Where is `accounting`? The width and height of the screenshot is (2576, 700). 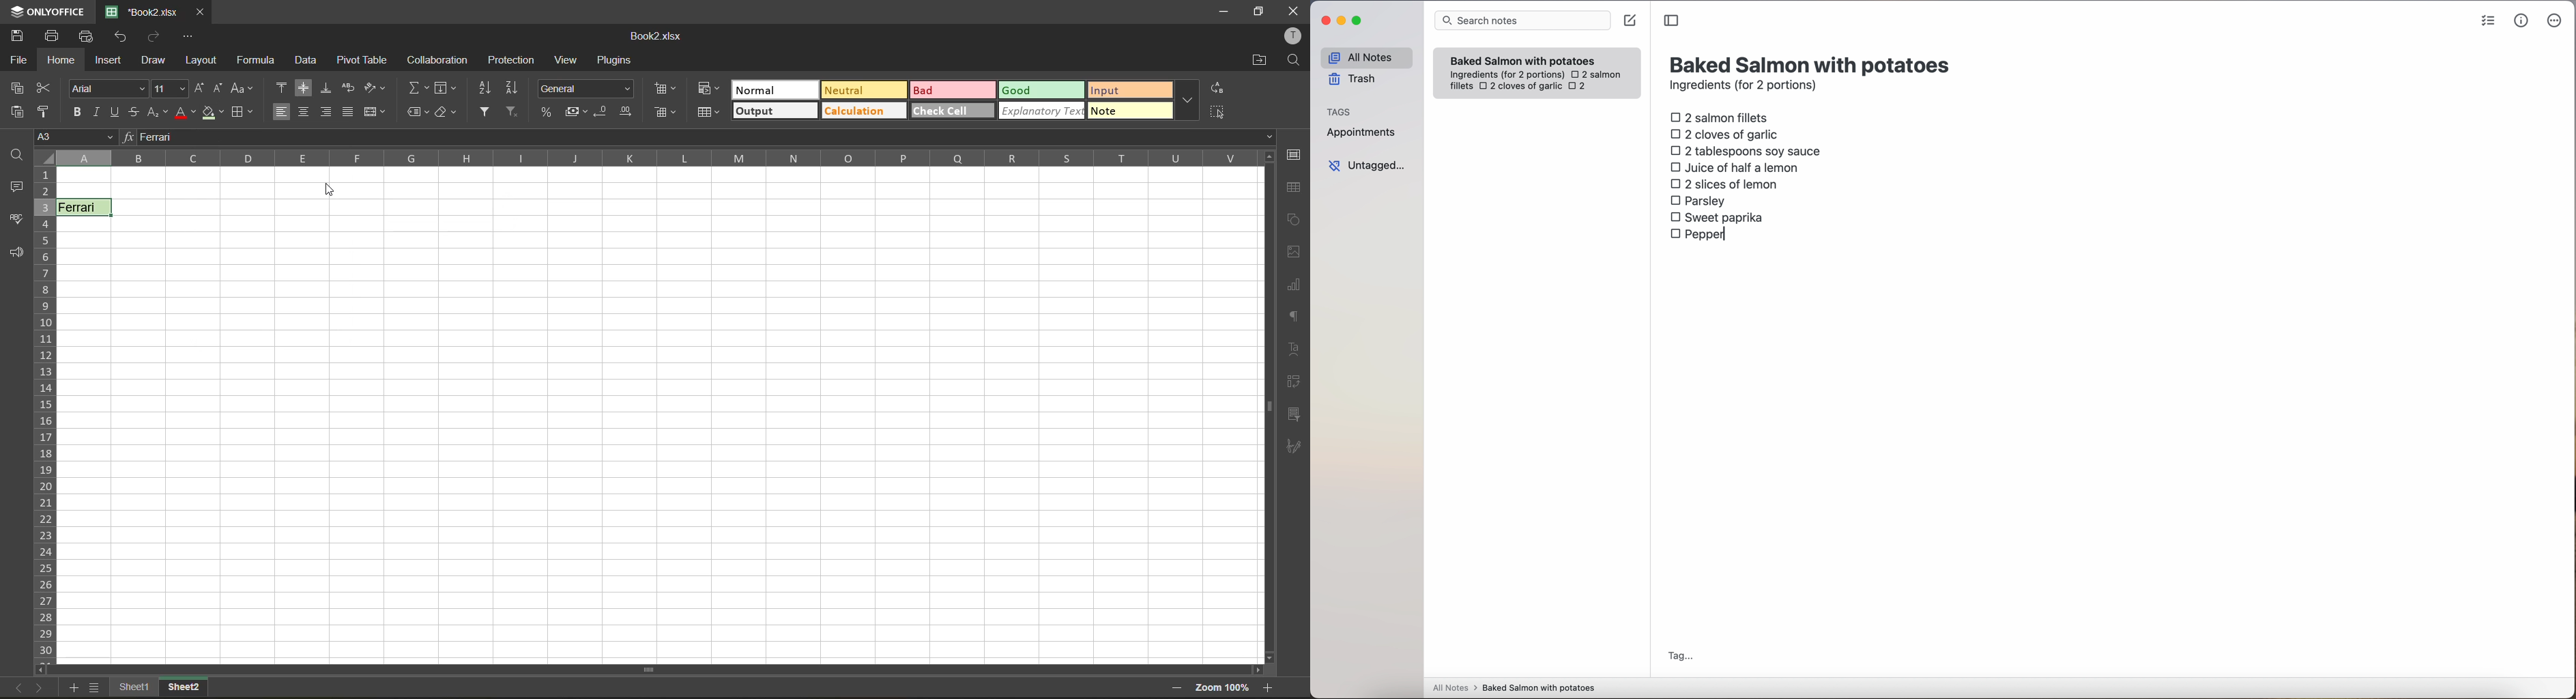
accounting is located at coordinates (575, 111).